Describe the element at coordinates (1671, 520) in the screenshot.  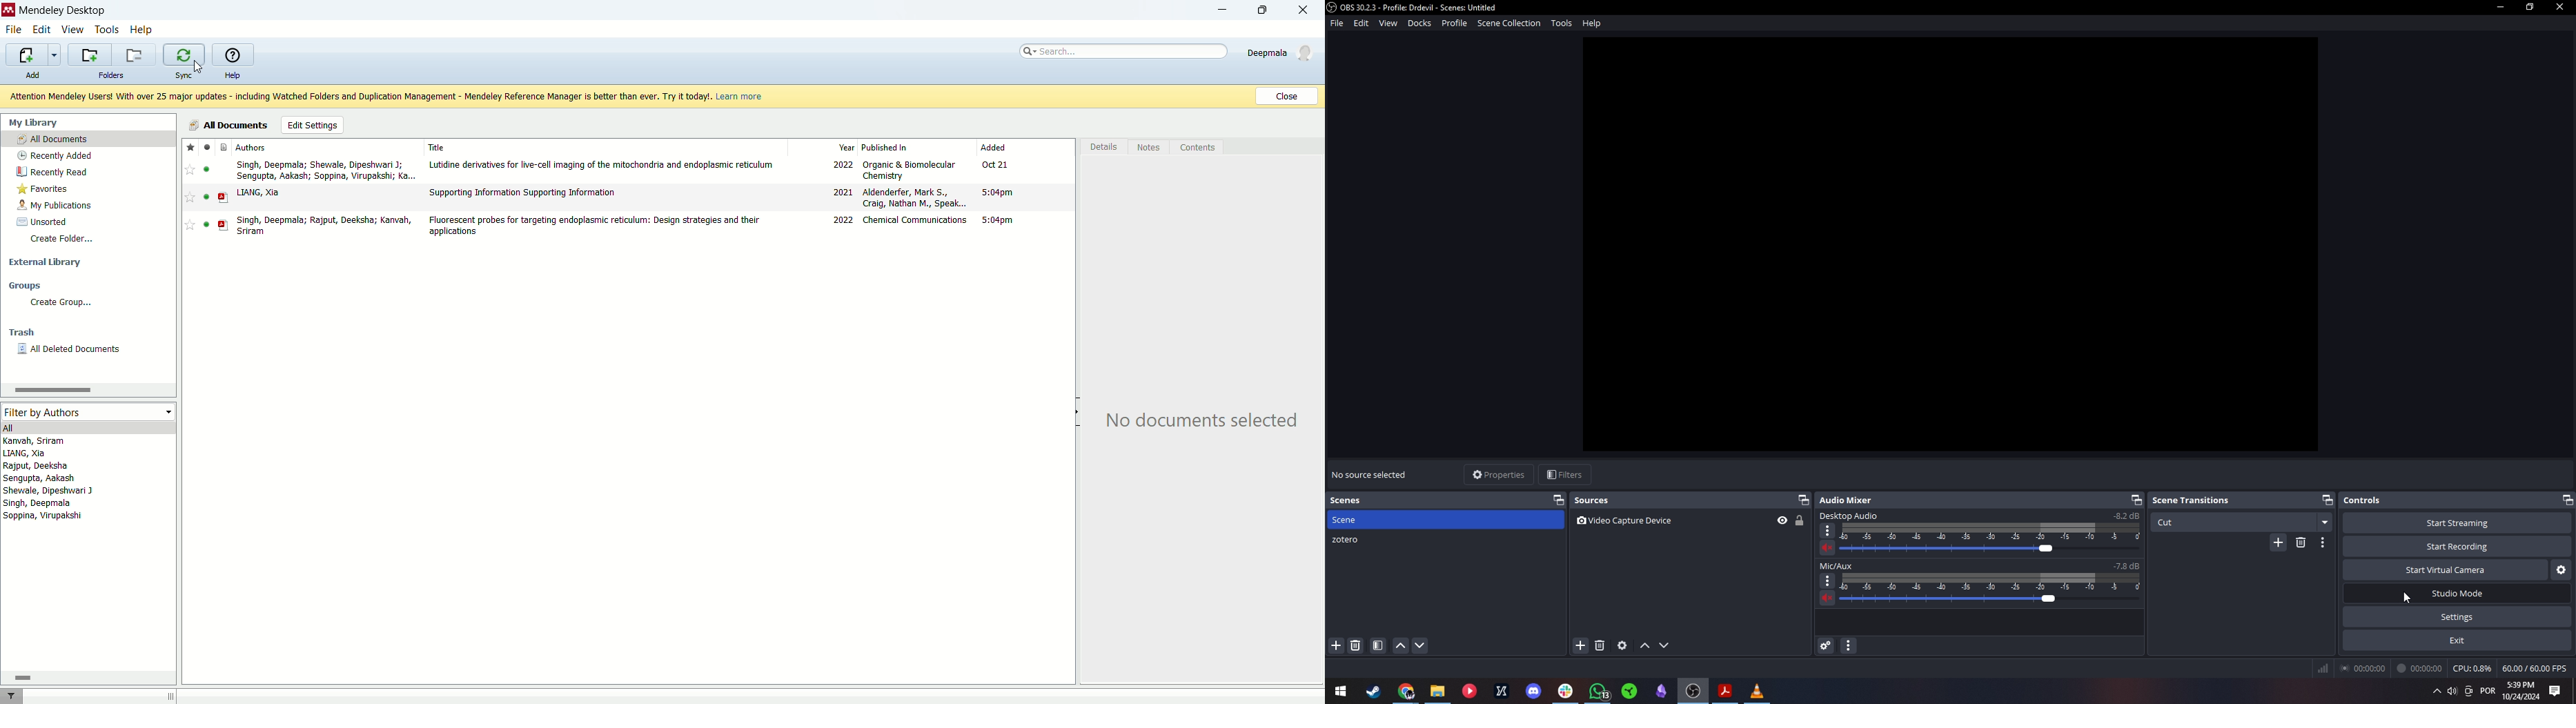
I see `Source one` at that location.